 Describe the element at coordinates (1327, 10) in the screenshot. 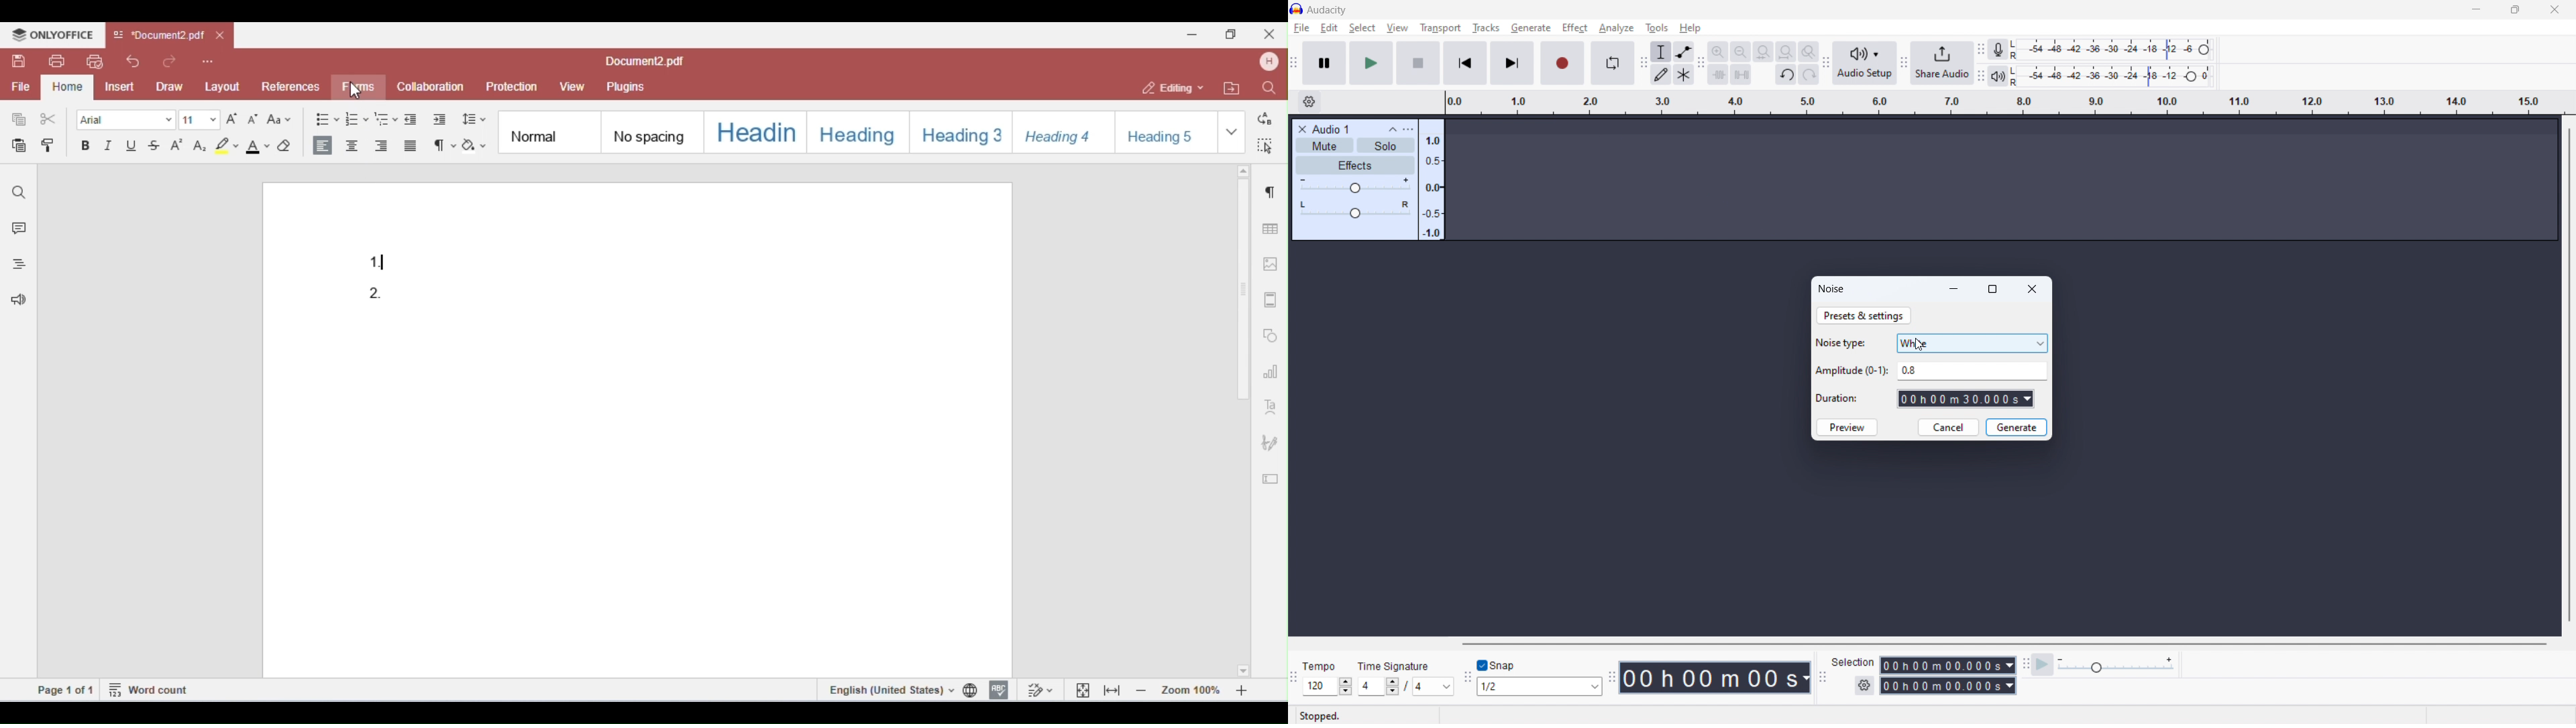

I see `title` at that location.